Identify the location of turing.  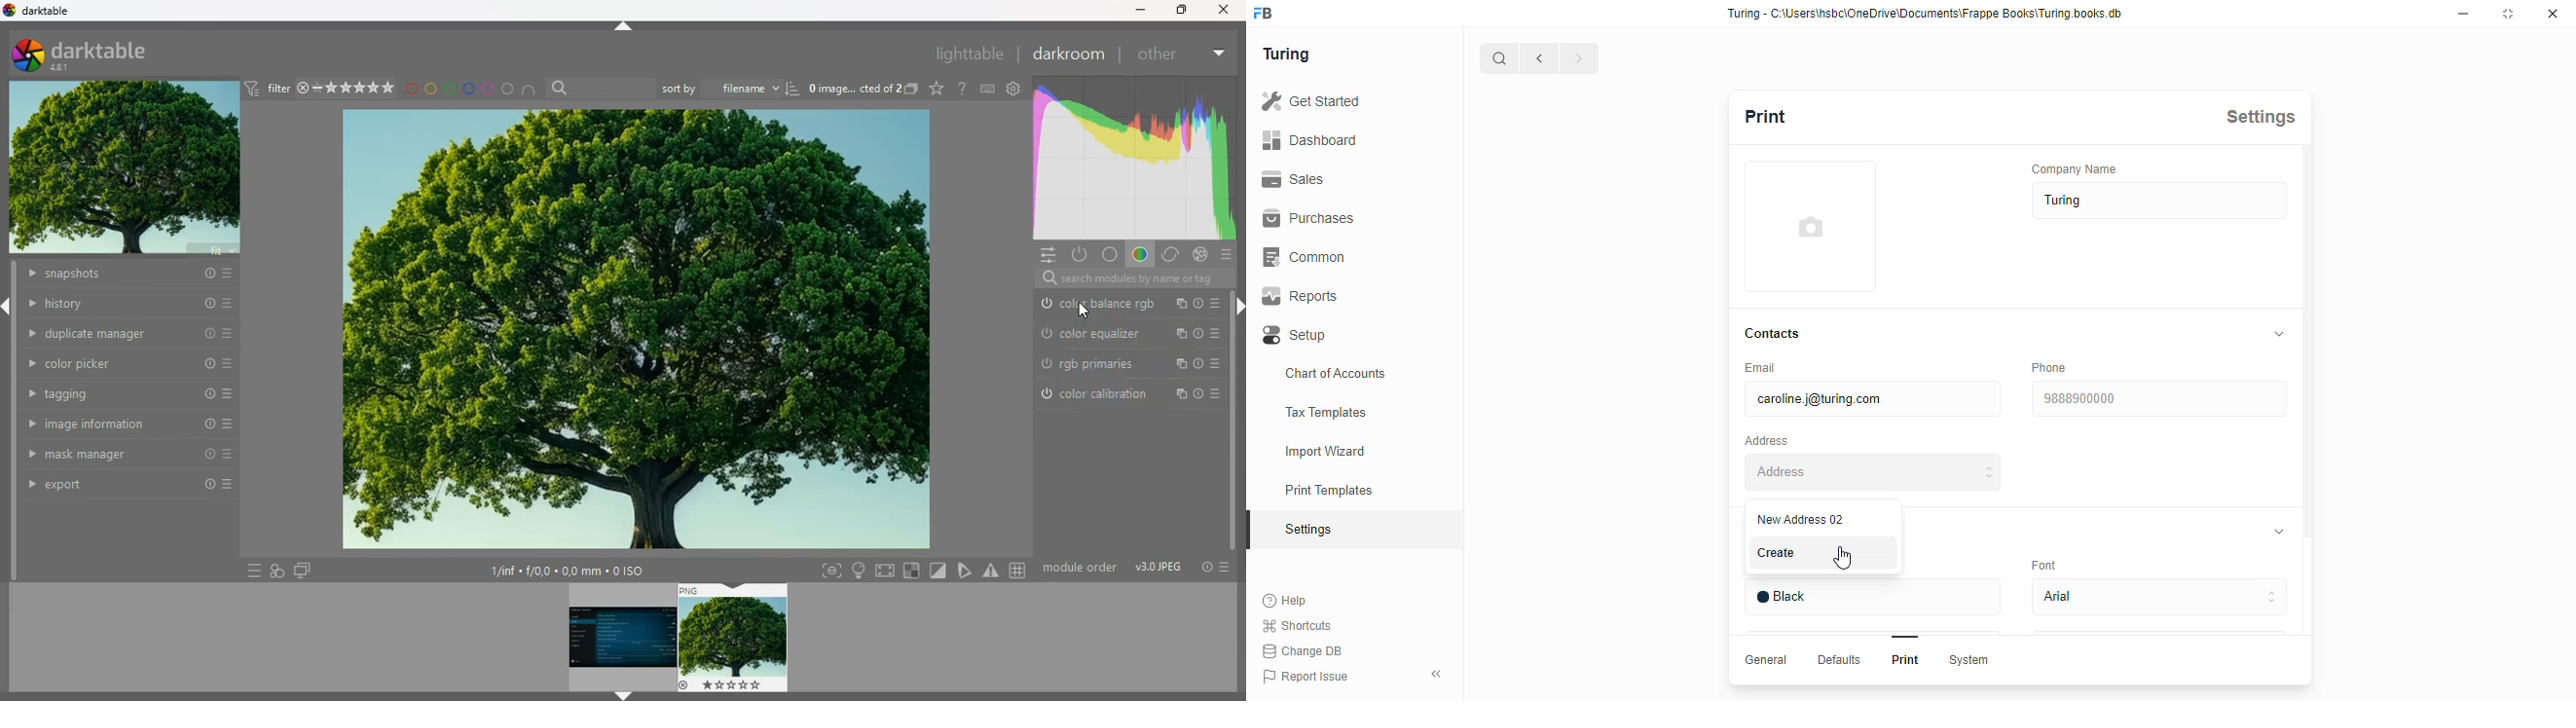
(2160, 201).